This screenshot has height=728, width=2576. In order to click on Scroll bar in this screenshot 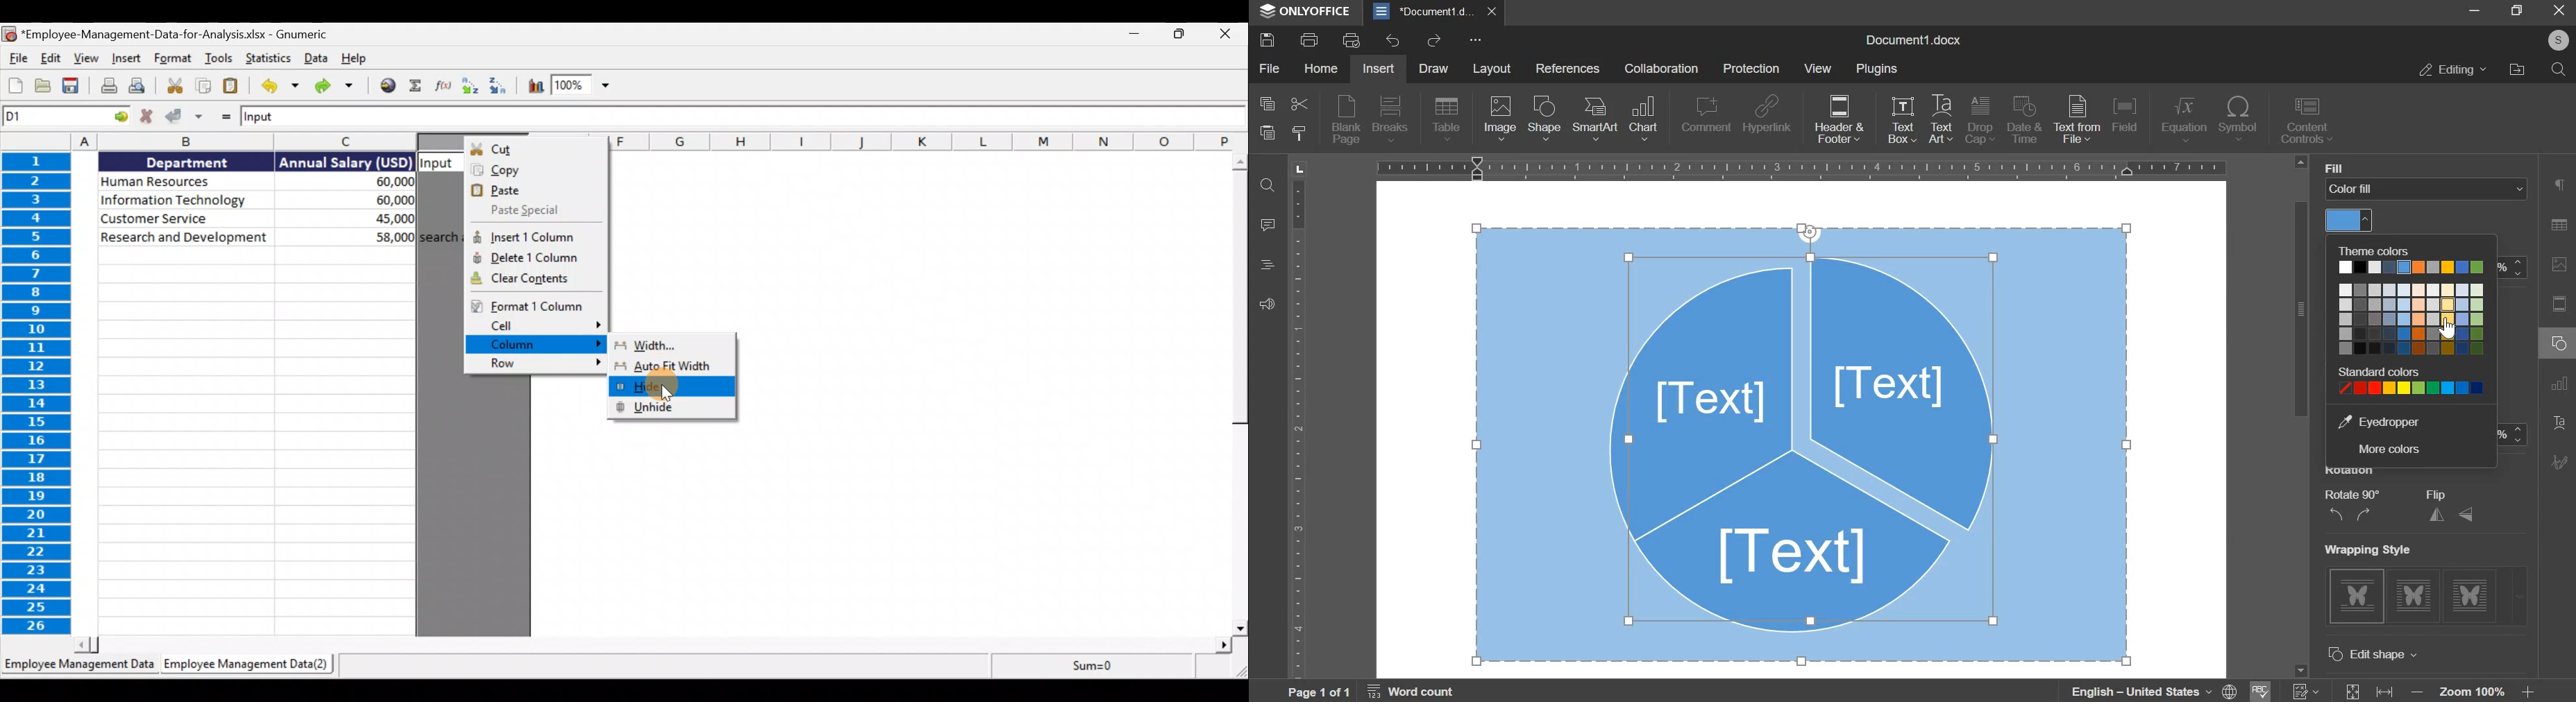, I will do `click(656, 643)`.